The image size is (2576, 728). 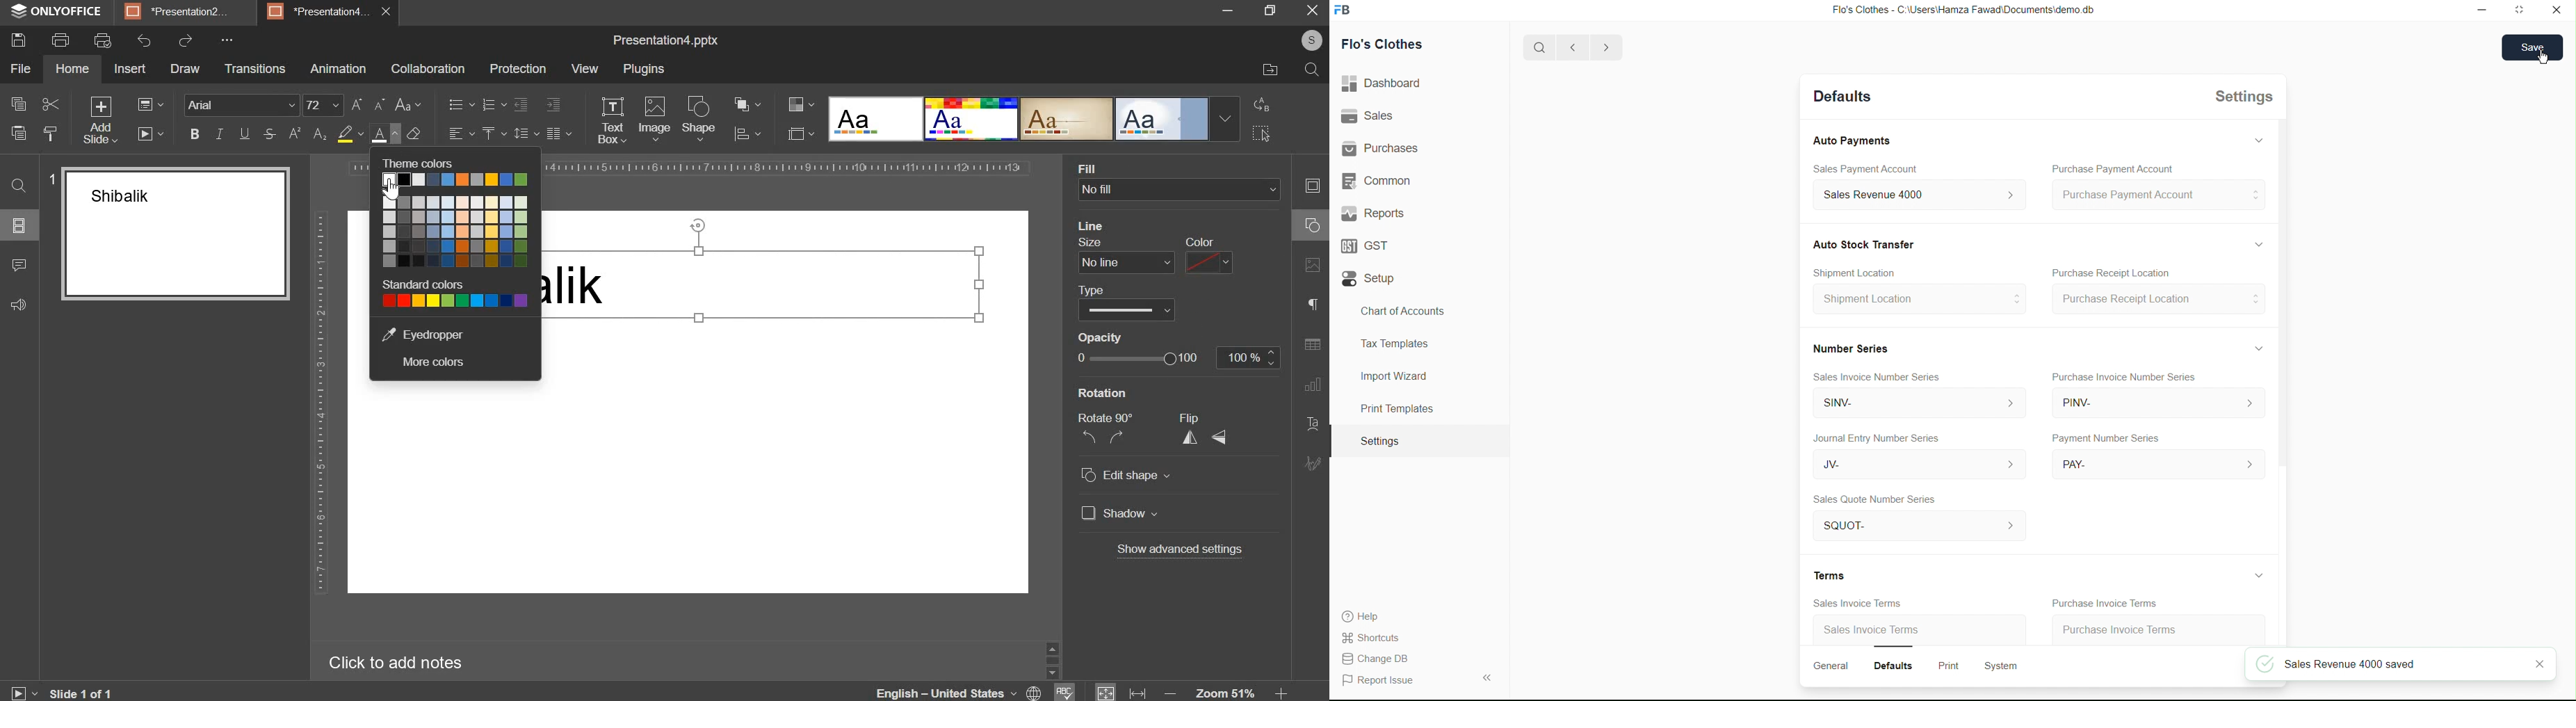 I want to click on opacity level, so click(x=1249, y=358).